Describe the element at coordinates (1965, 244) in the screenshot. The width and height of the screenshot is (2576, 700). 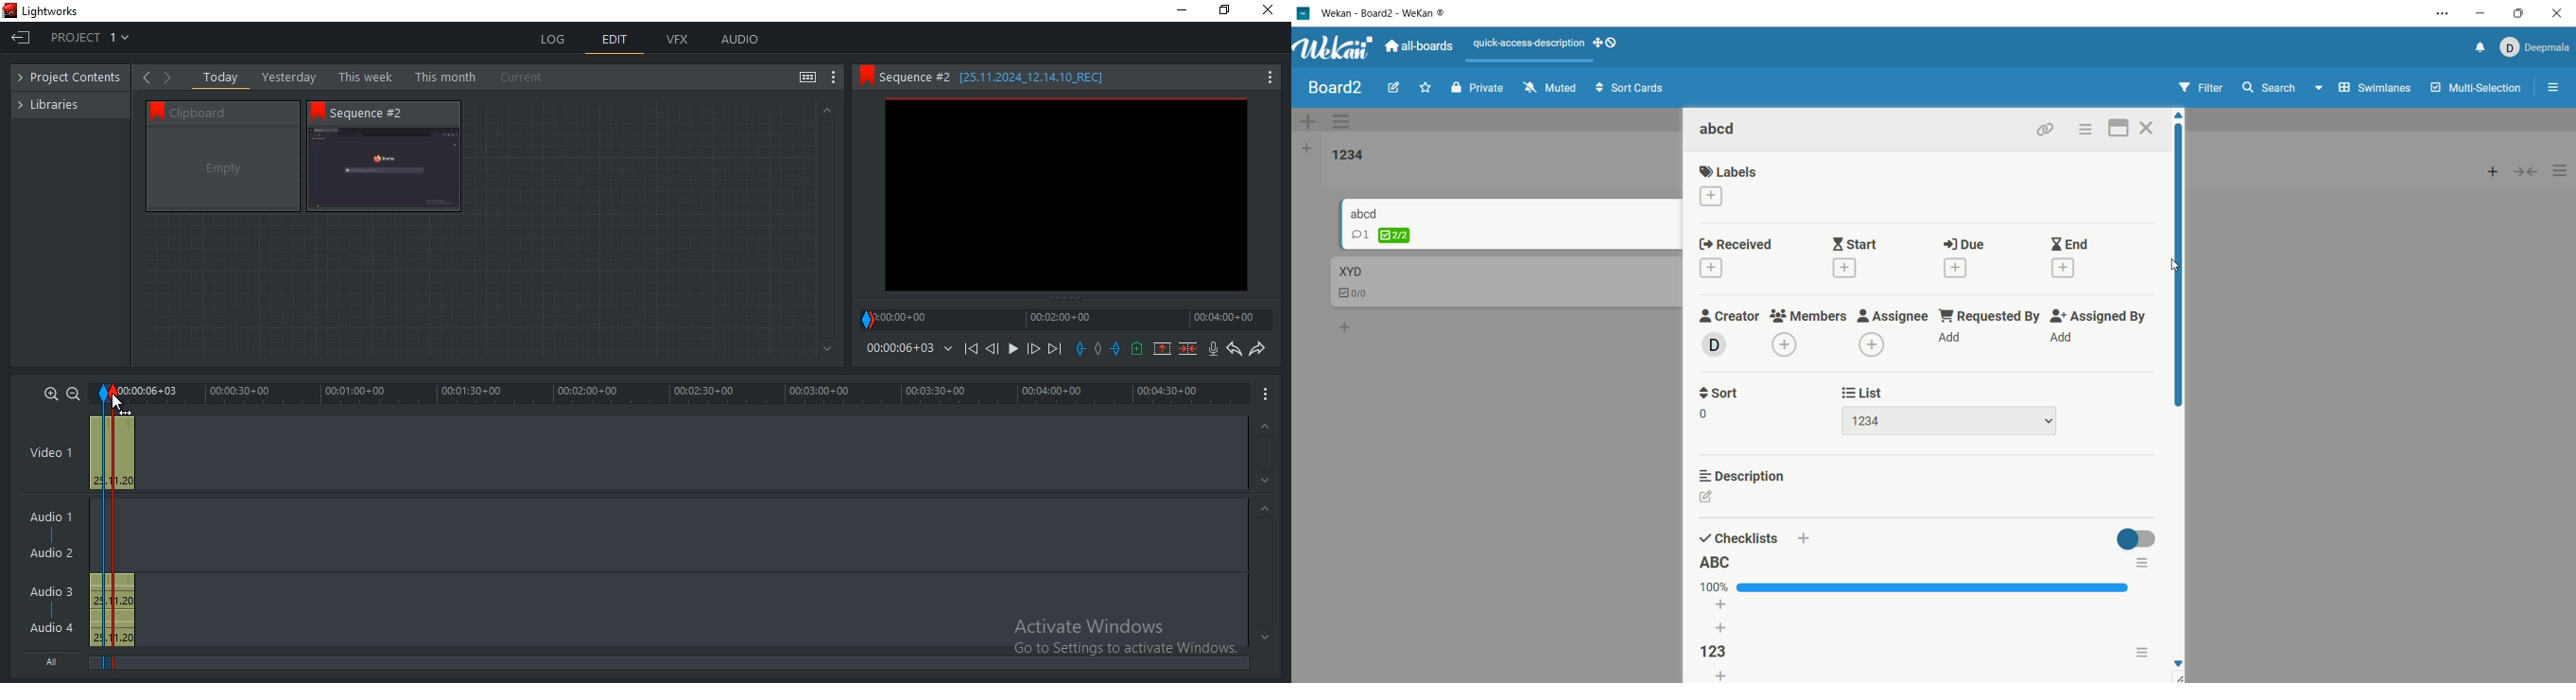
I see `due` at that location.